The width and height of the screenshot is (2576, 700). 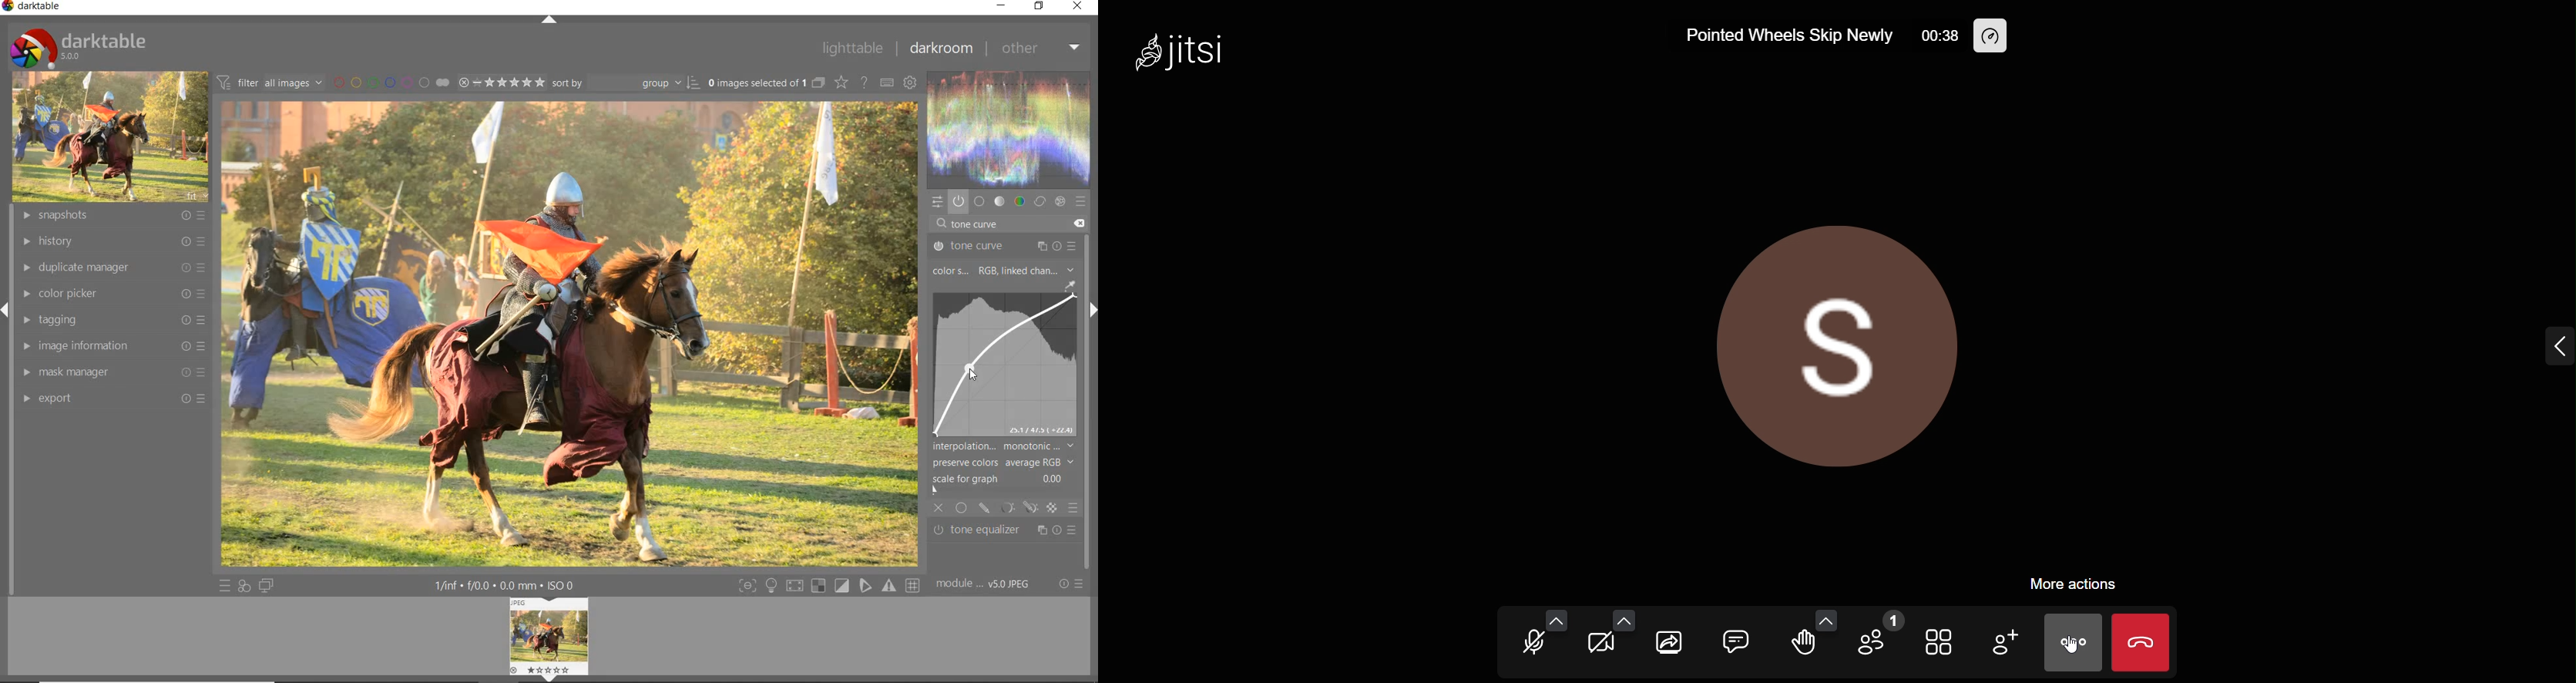 I want to click on close, so click(x=1079, y=7).